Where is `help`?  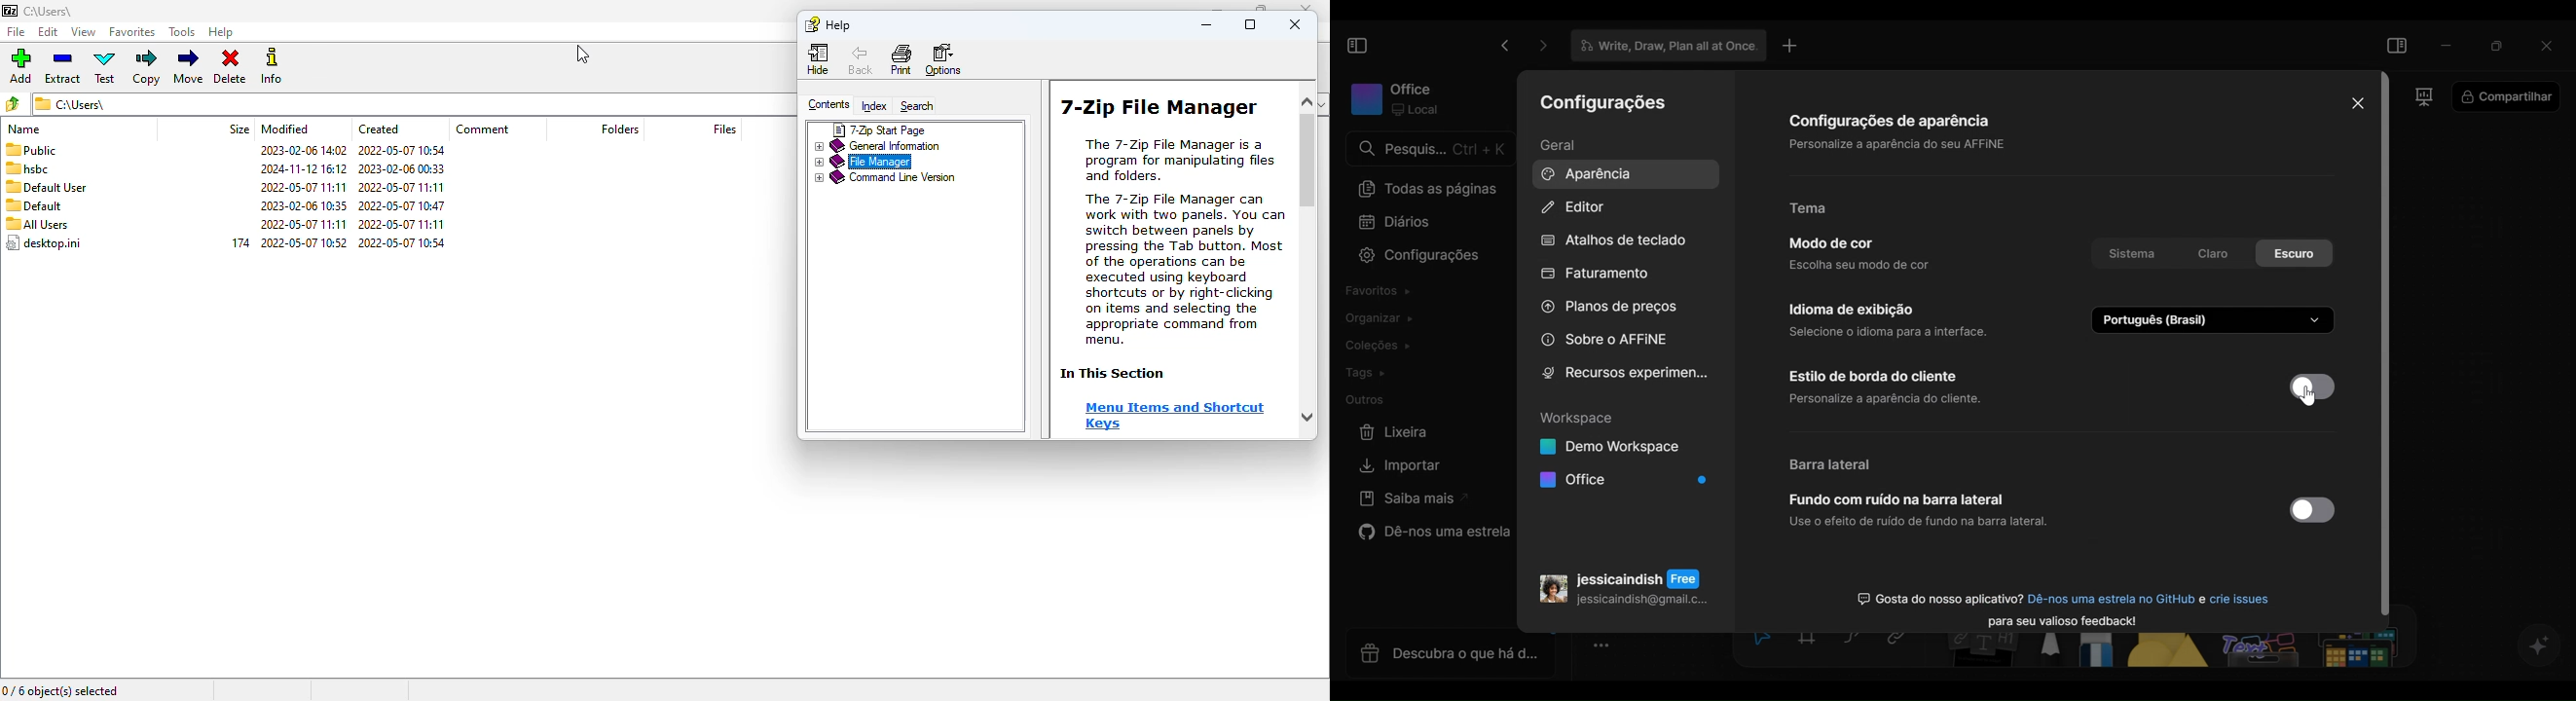
help is located at coordinates (221, 33).